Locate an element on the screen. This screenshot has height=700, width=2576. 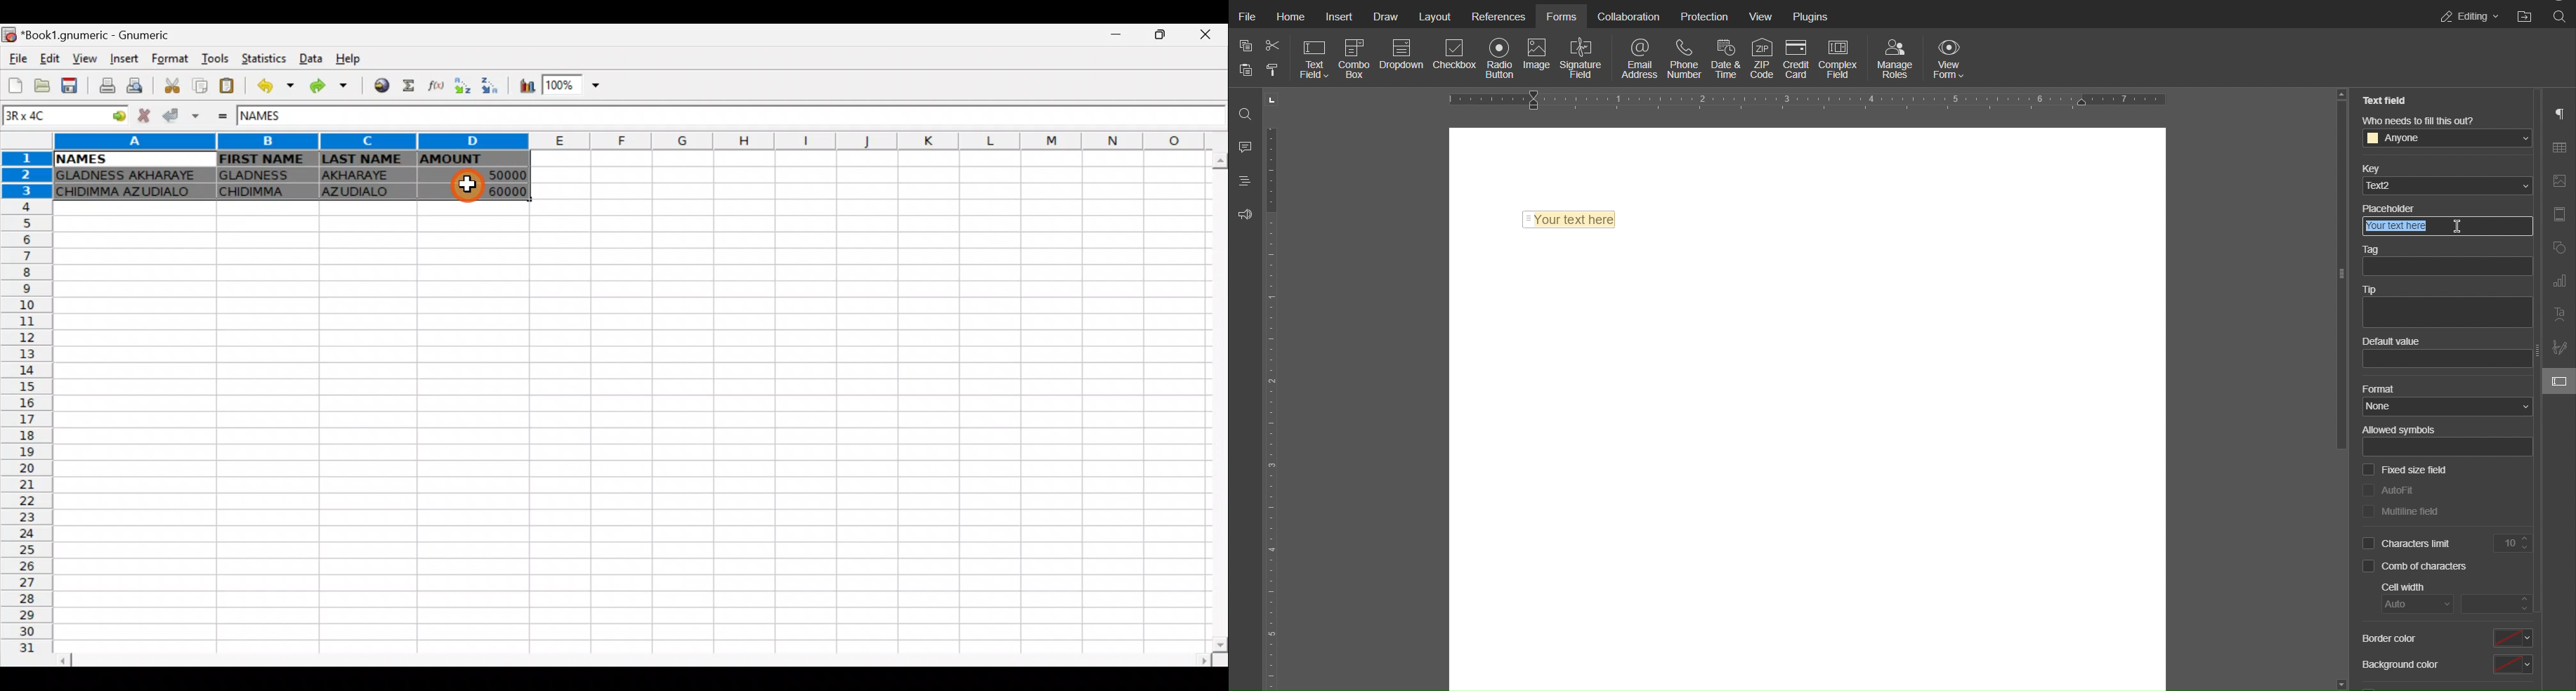
File is located at coordinates (18, 60).